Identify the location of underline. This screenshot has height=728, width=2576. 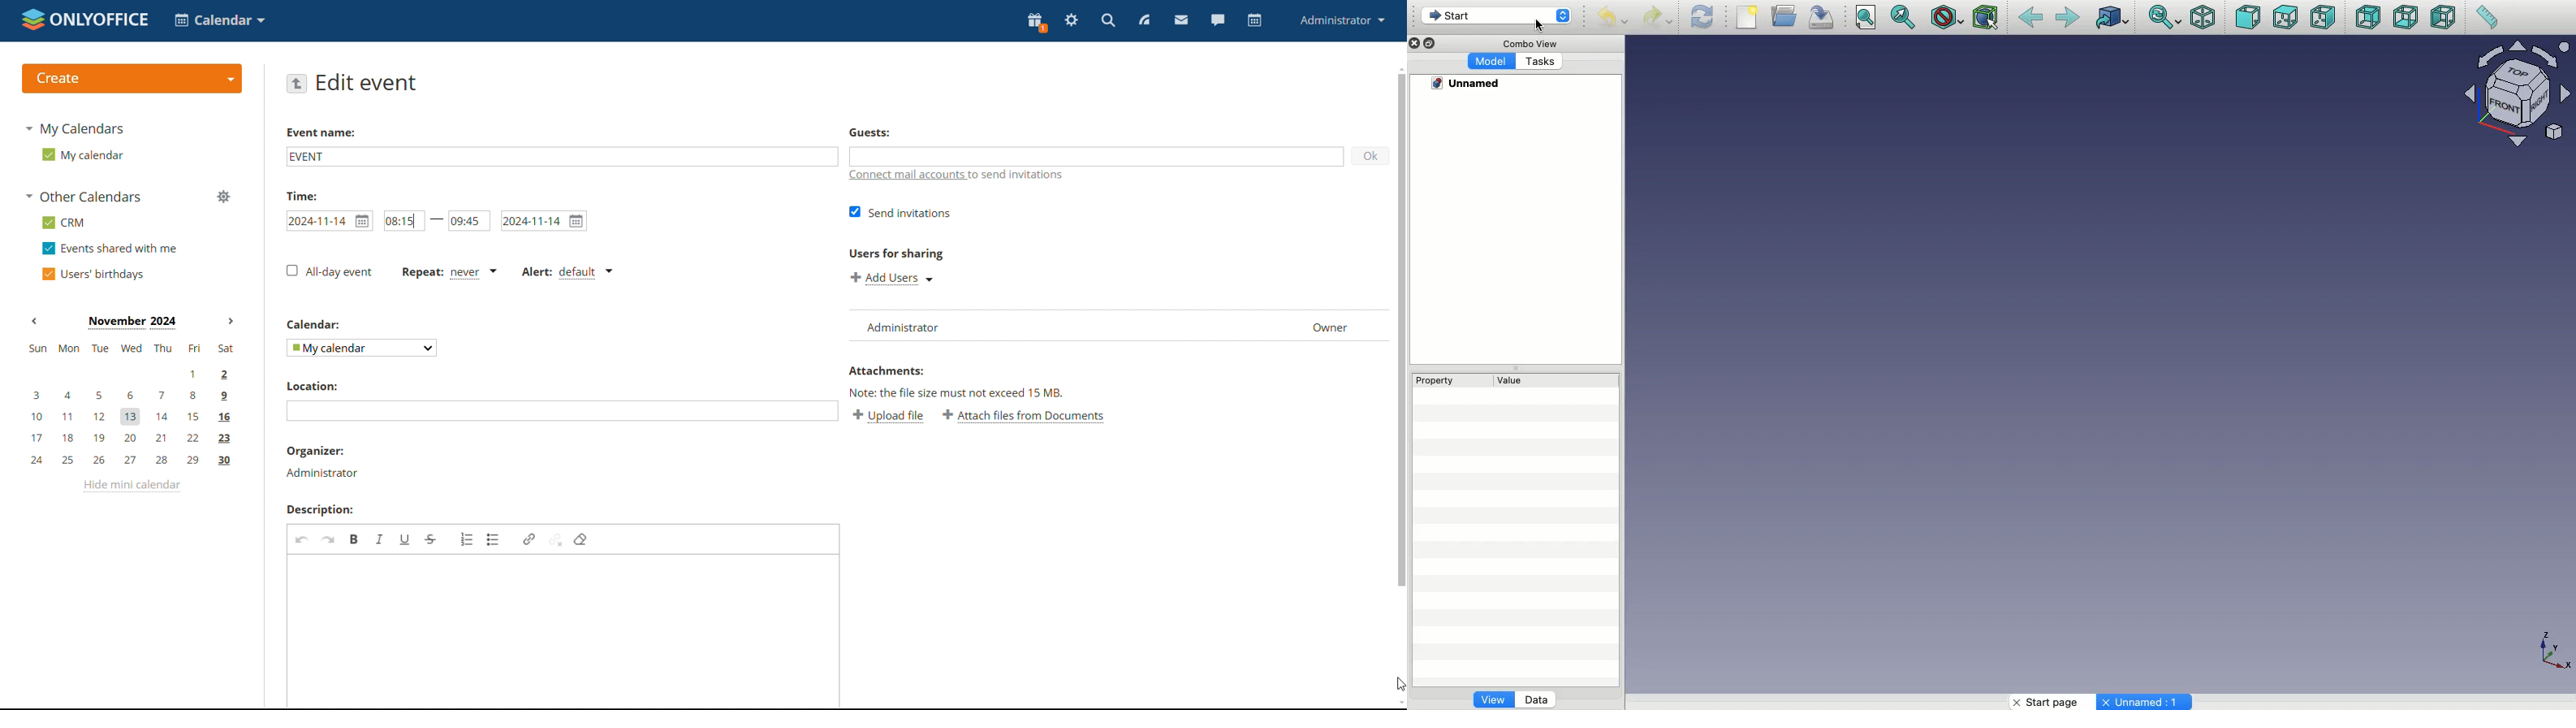
(405, 539).